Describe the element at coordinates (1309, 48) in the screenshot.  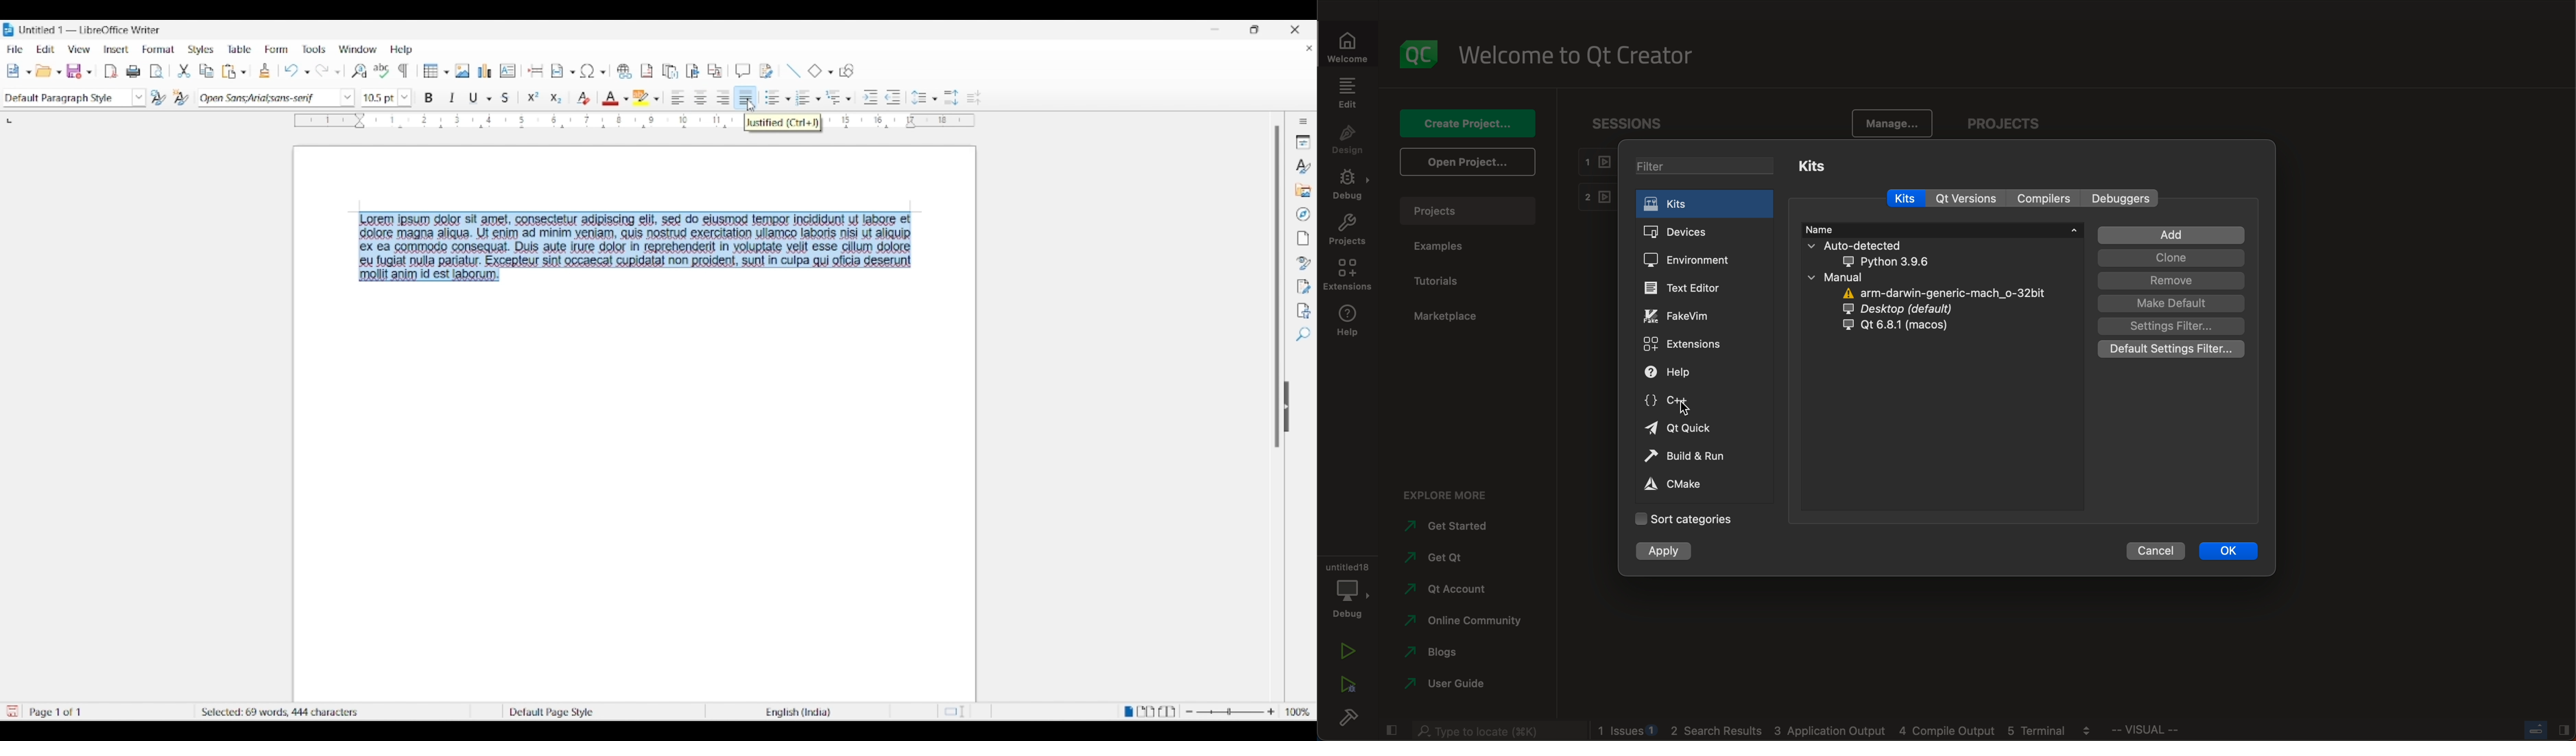
I see `Close document` at that location.